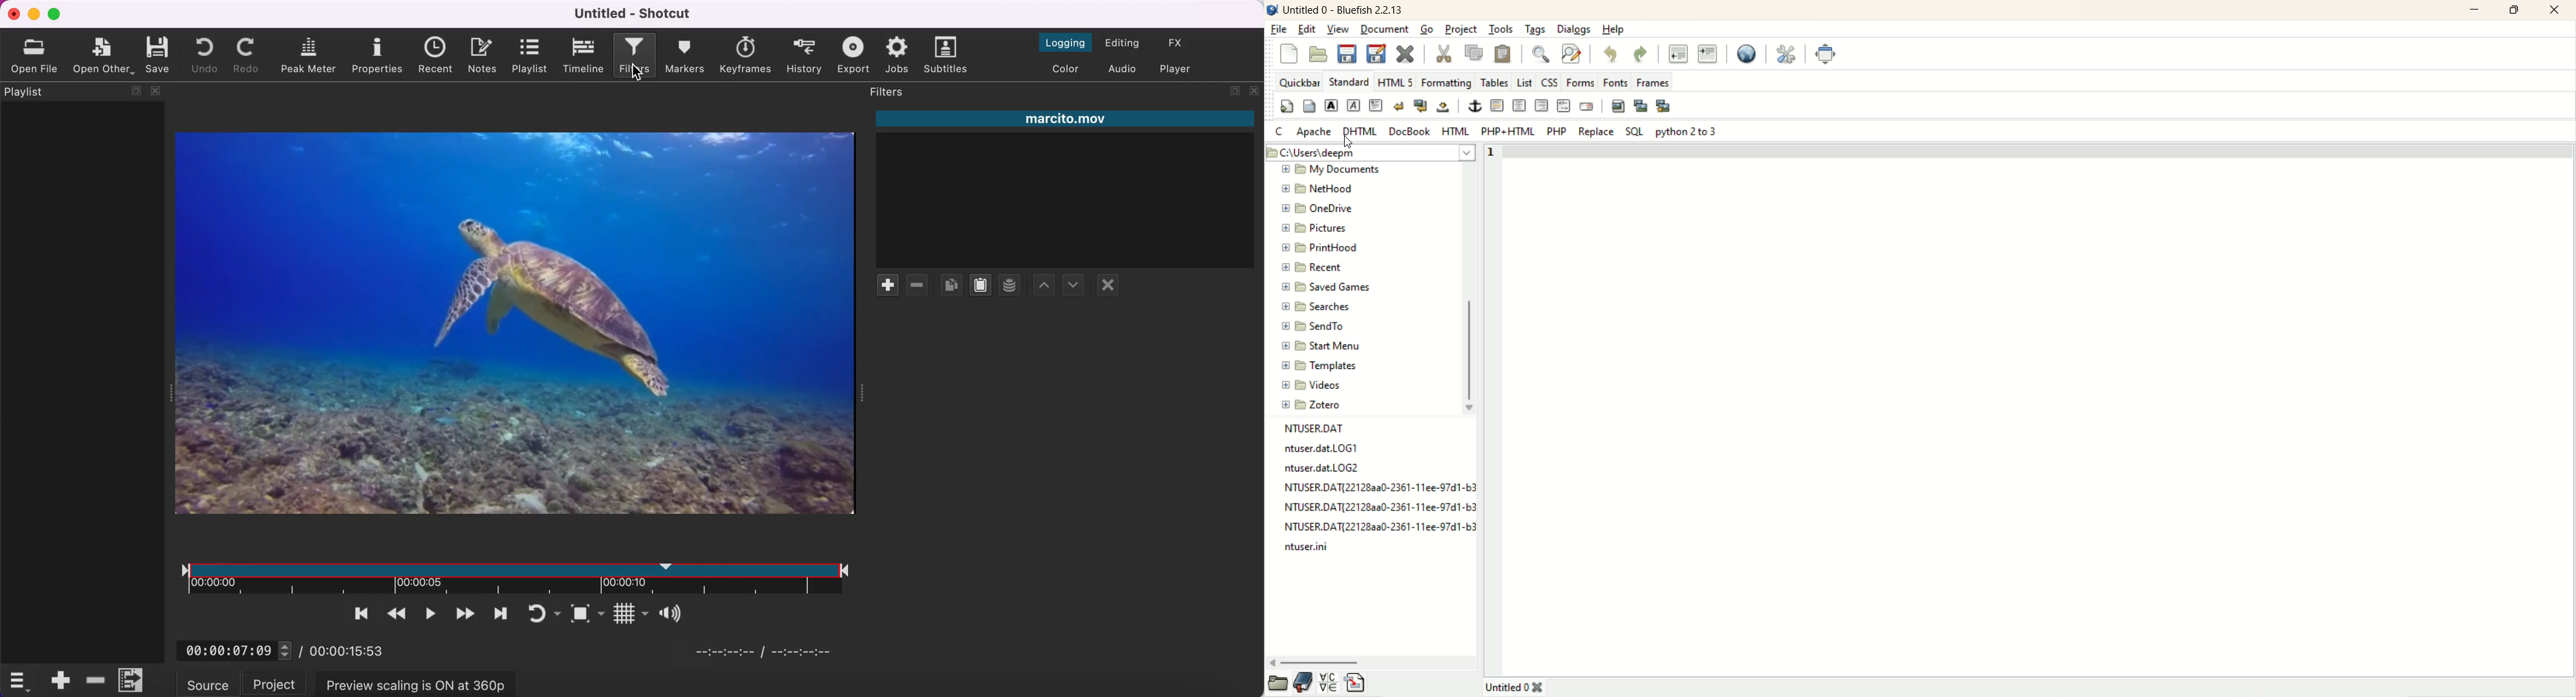  Describe the element at coordinates (1580, 81) in the screenshot. I see `forms` at that location.